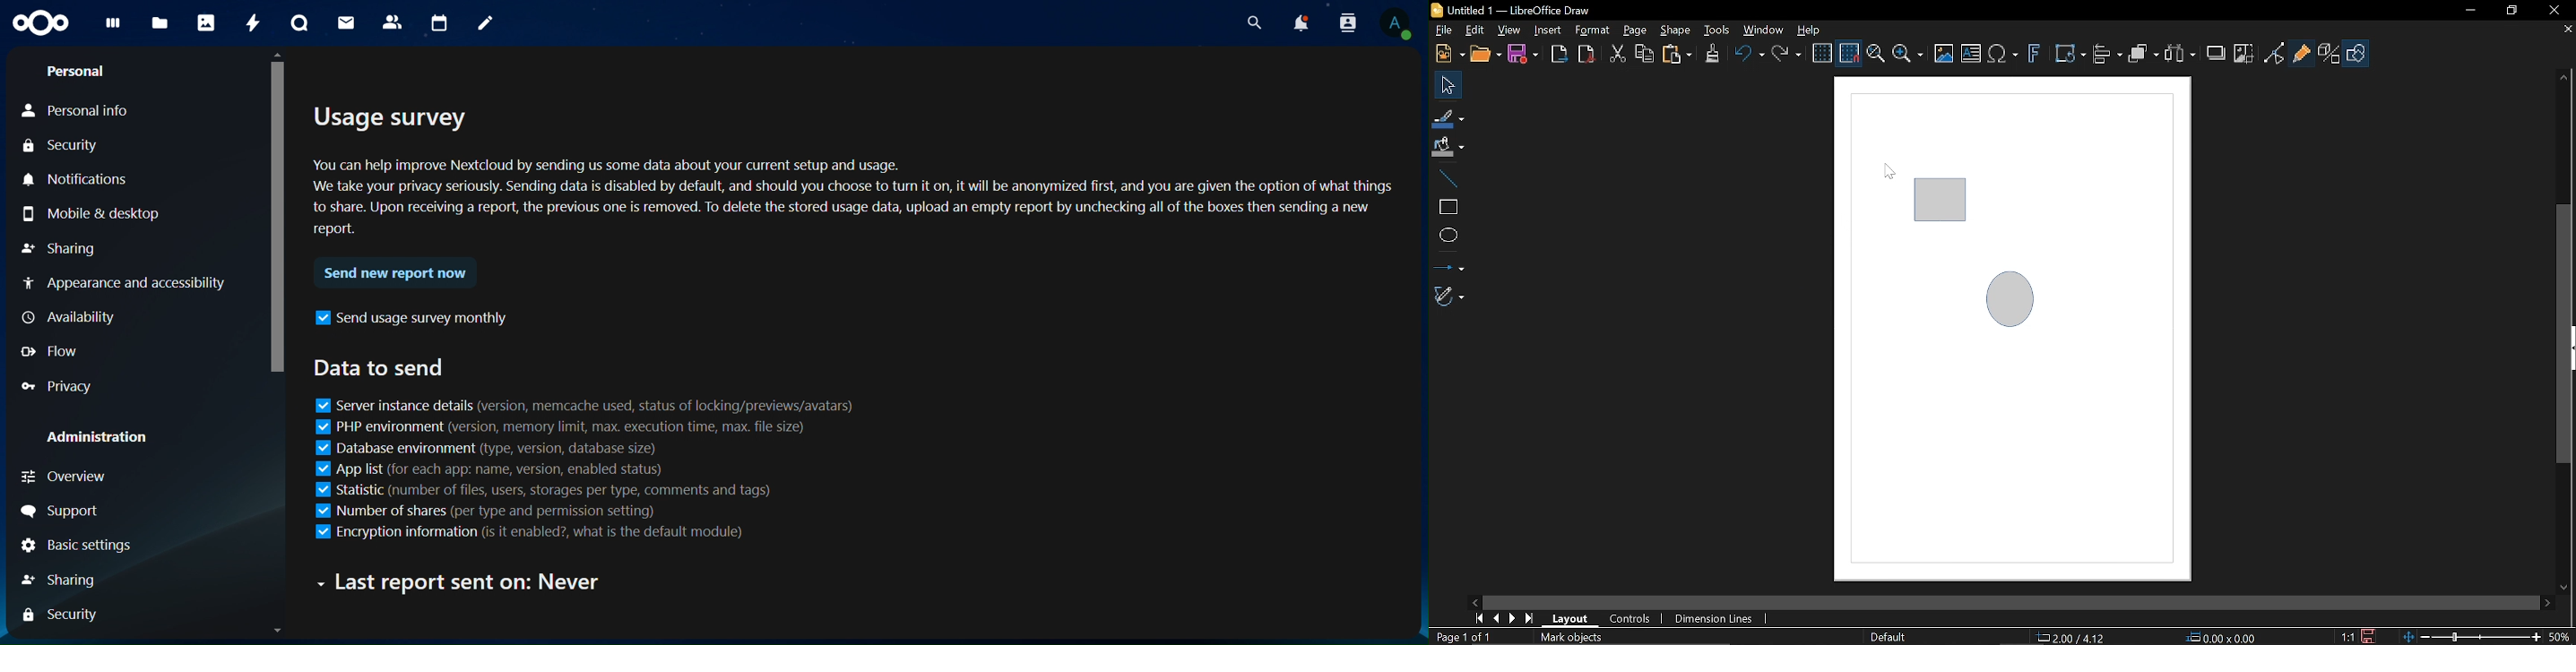  I want to click on Line color, so click(1448, 116).